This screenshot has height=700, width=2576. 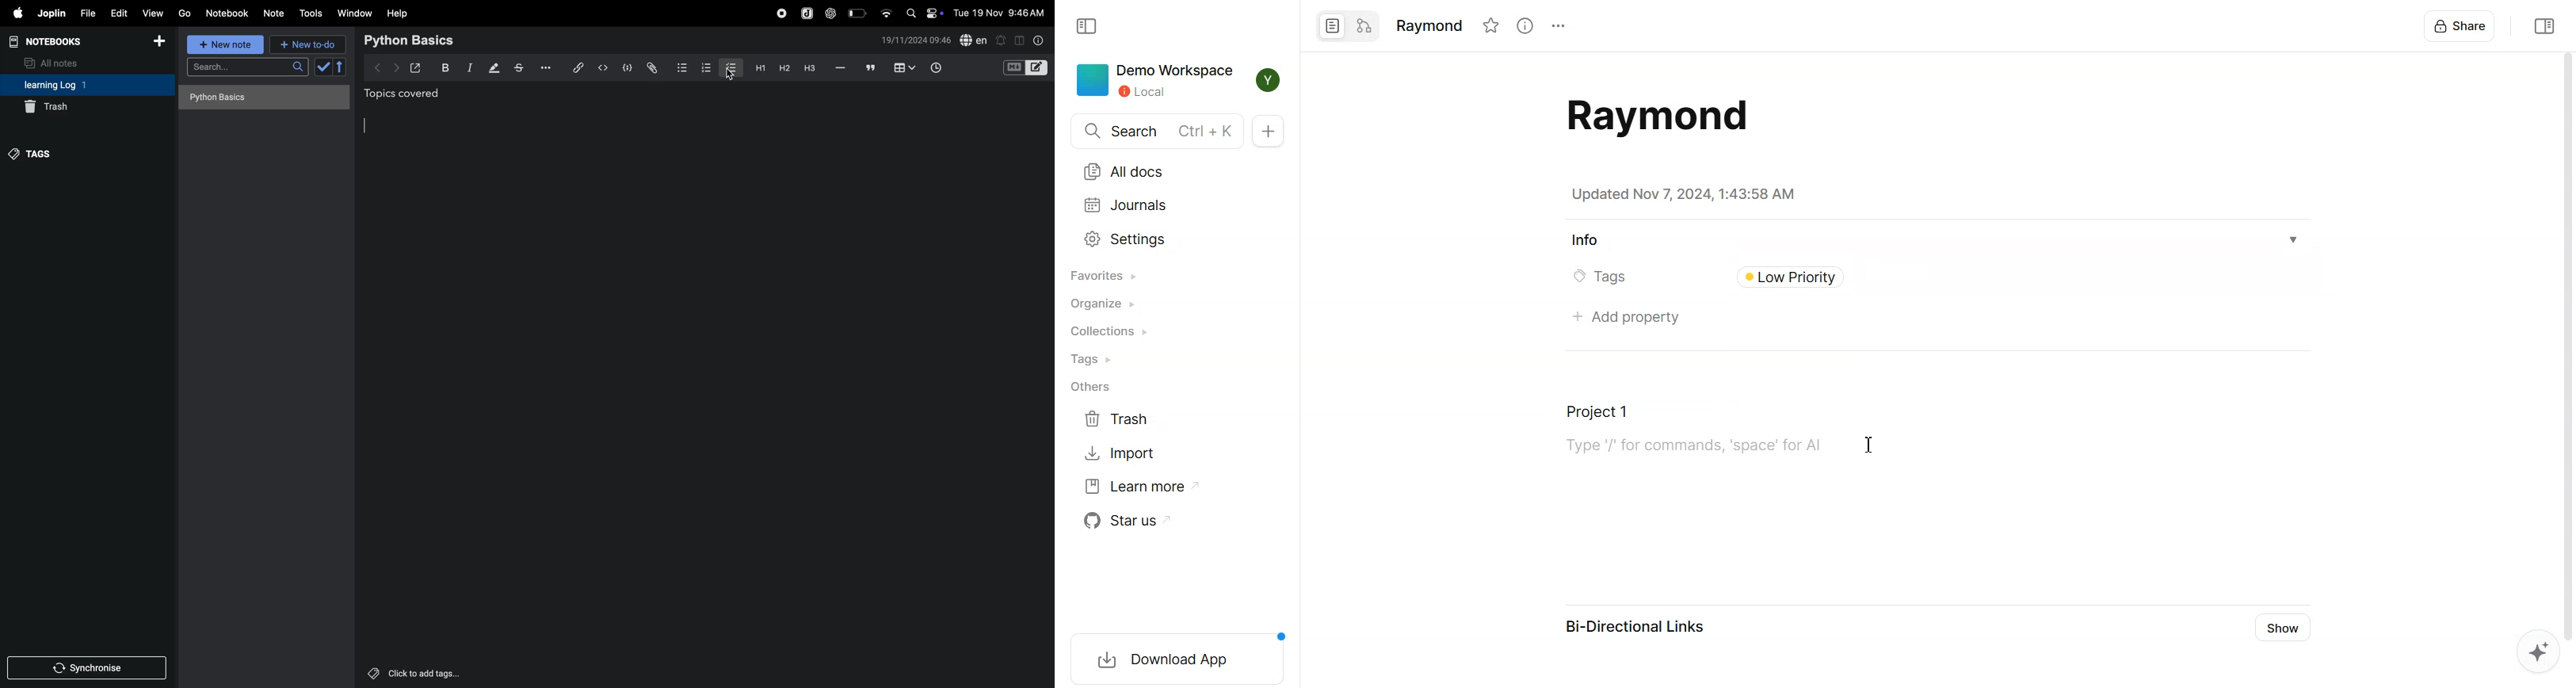 What do you see at coordinates (261, 100) in the screenshot?
I see `no notes here` at bounding box center [261, 100].